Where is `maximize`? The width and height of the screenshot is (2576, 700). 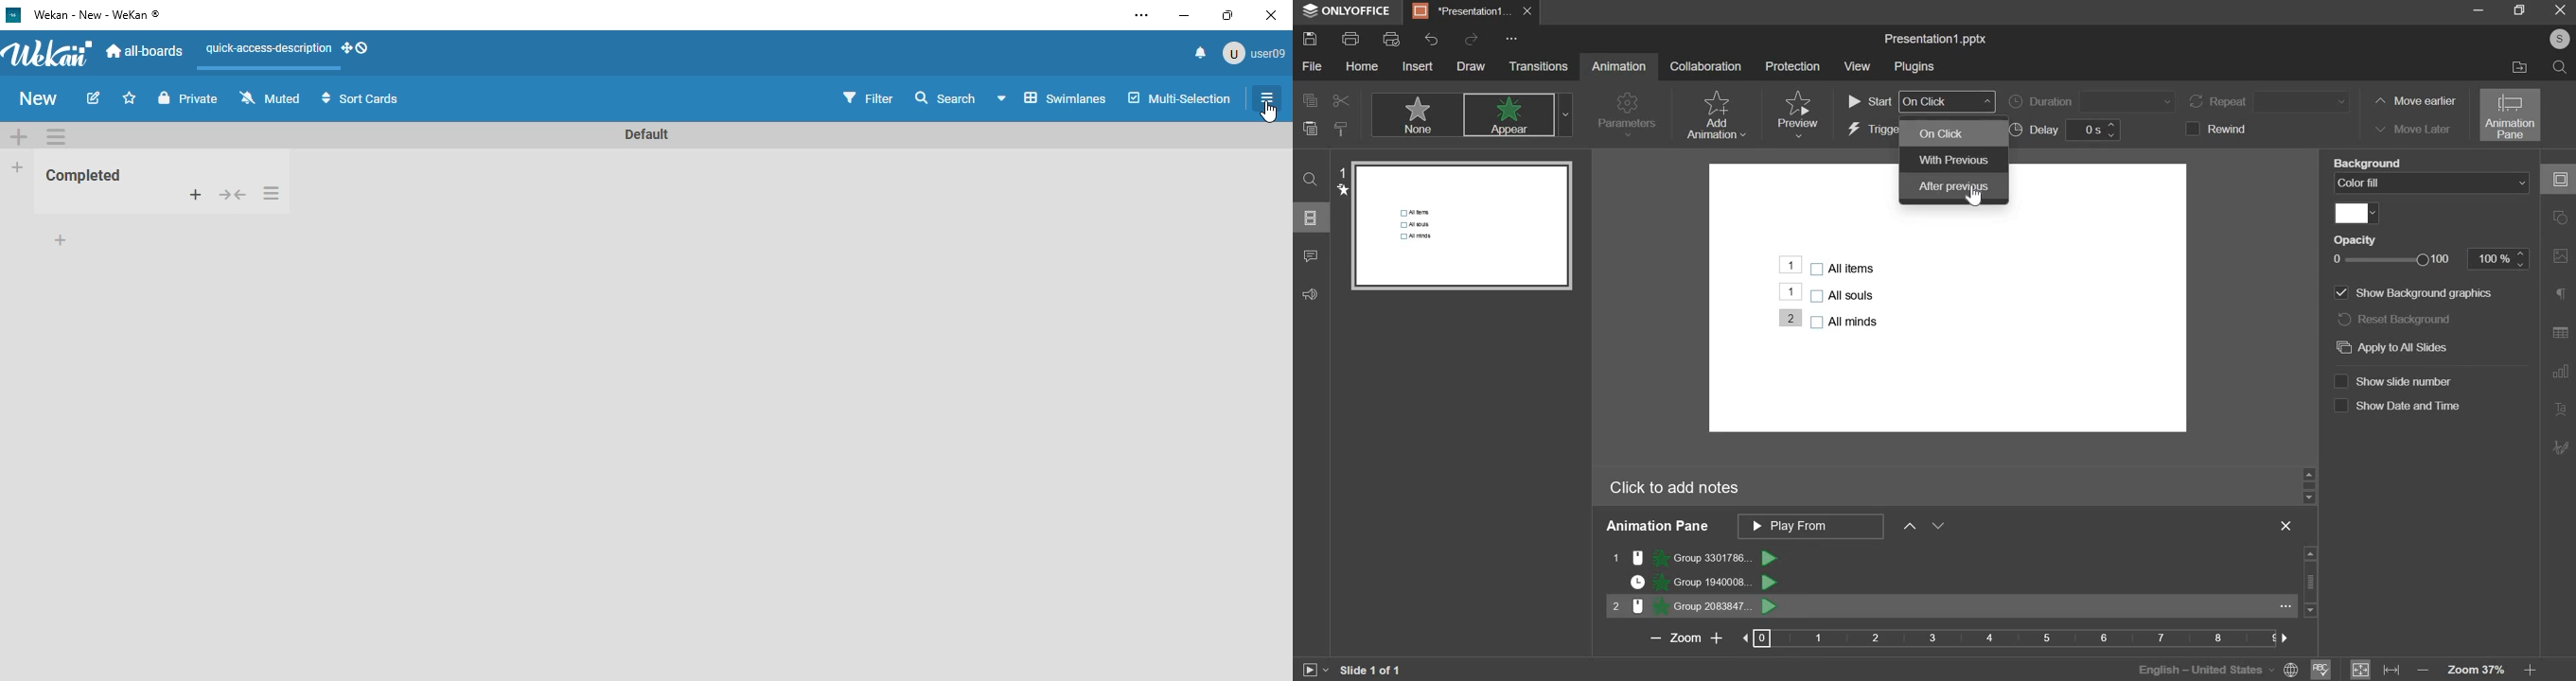
maximize is located at coordinates (1226, 14).